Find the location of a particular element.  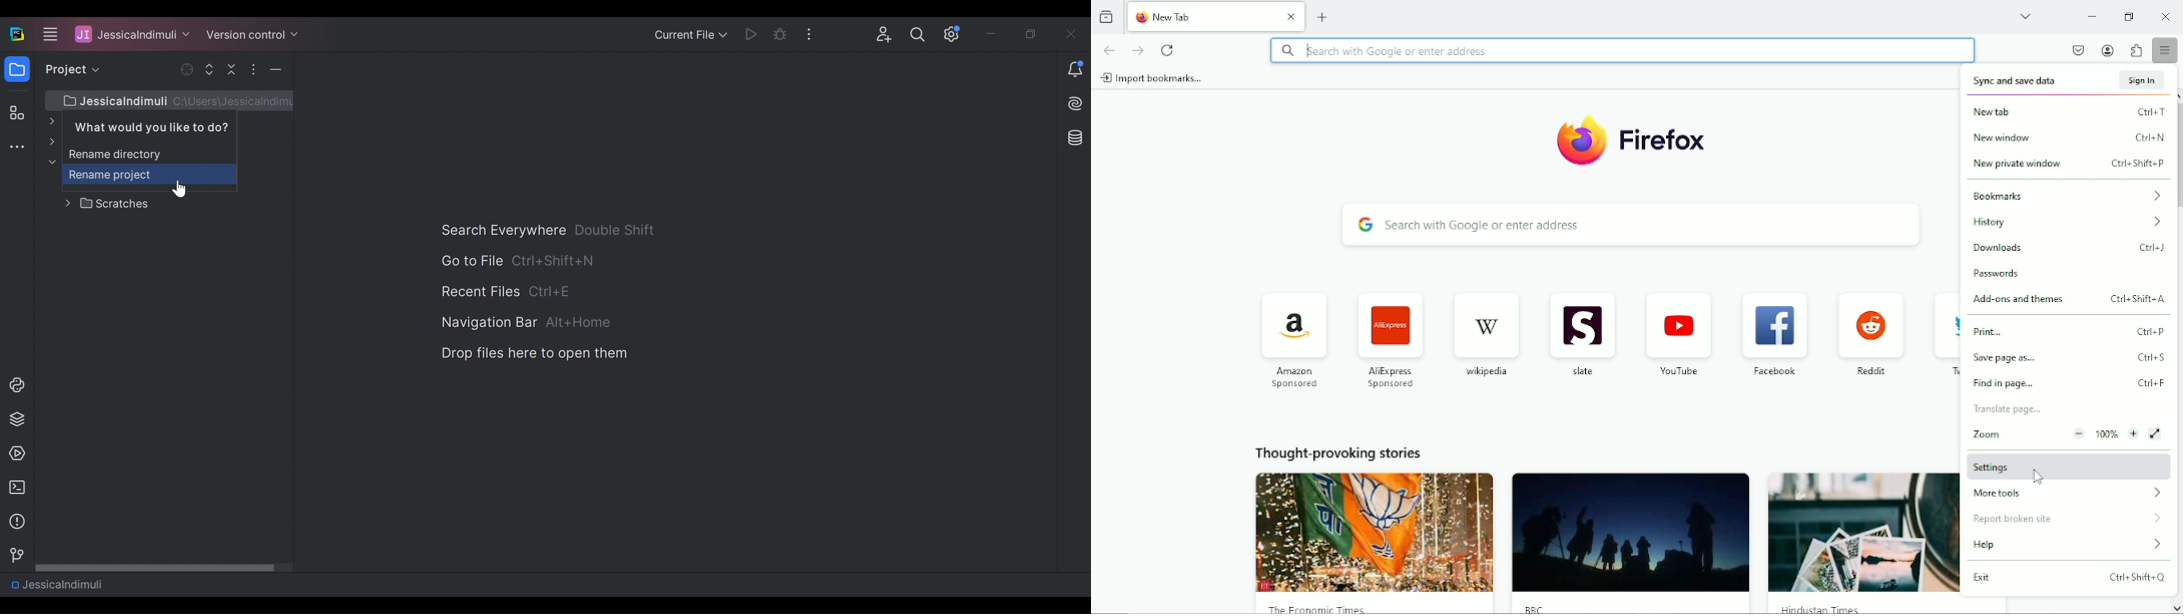

More tools is located at coordinates (2072, 494).